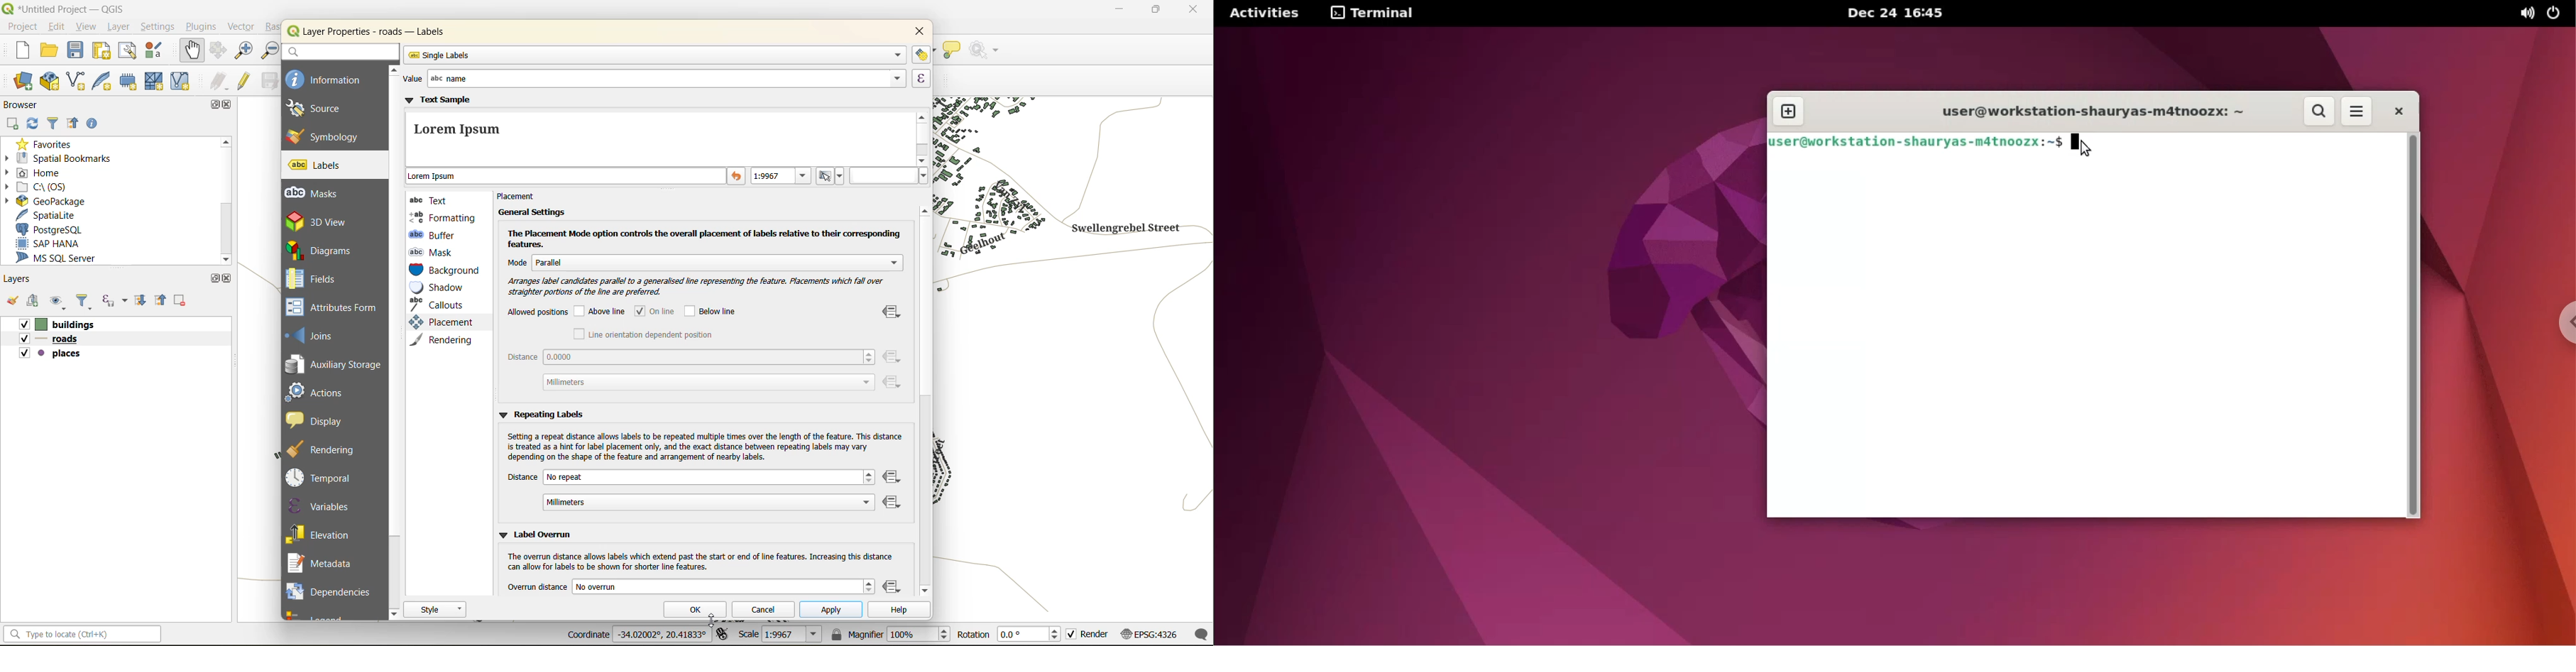 Image resolution: width=2576 pixels, height=672 pixels. What do you see at coordinates (435, 235) in the screenshot?
I see `buffer` at bounding box center [435, 235].